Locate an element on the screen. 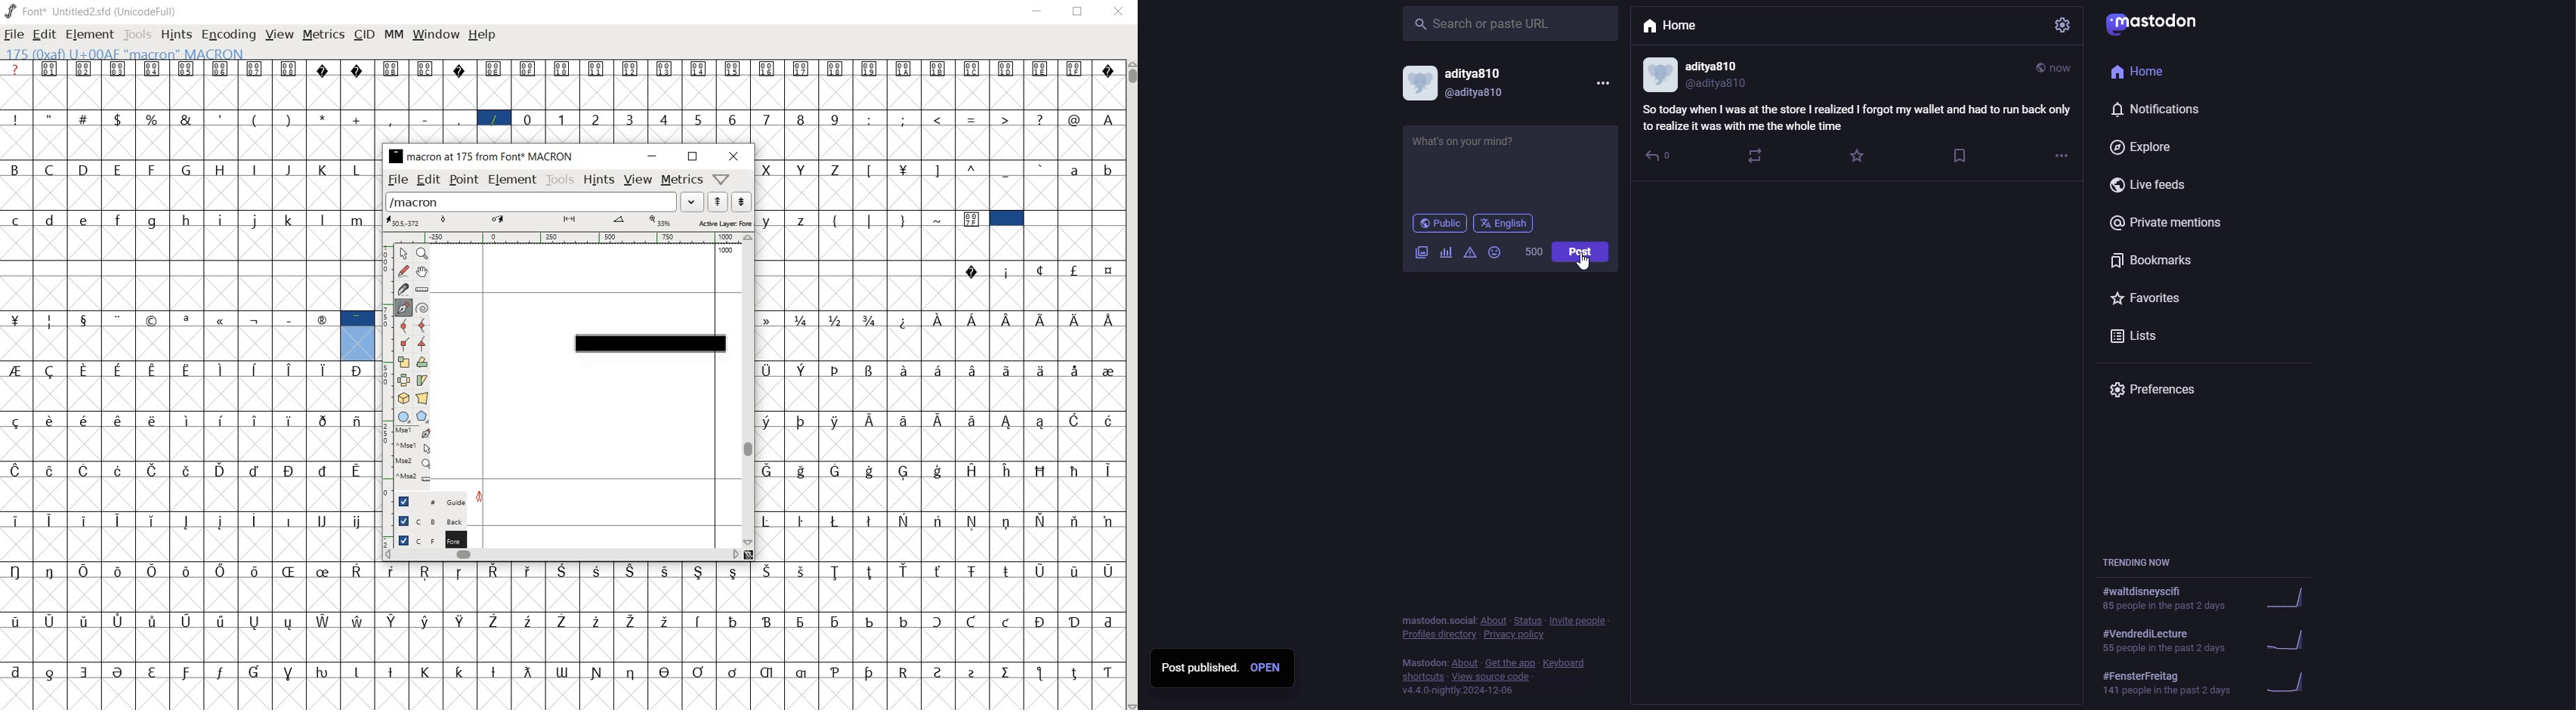  Symbol is located at coordinates (1006, 672).